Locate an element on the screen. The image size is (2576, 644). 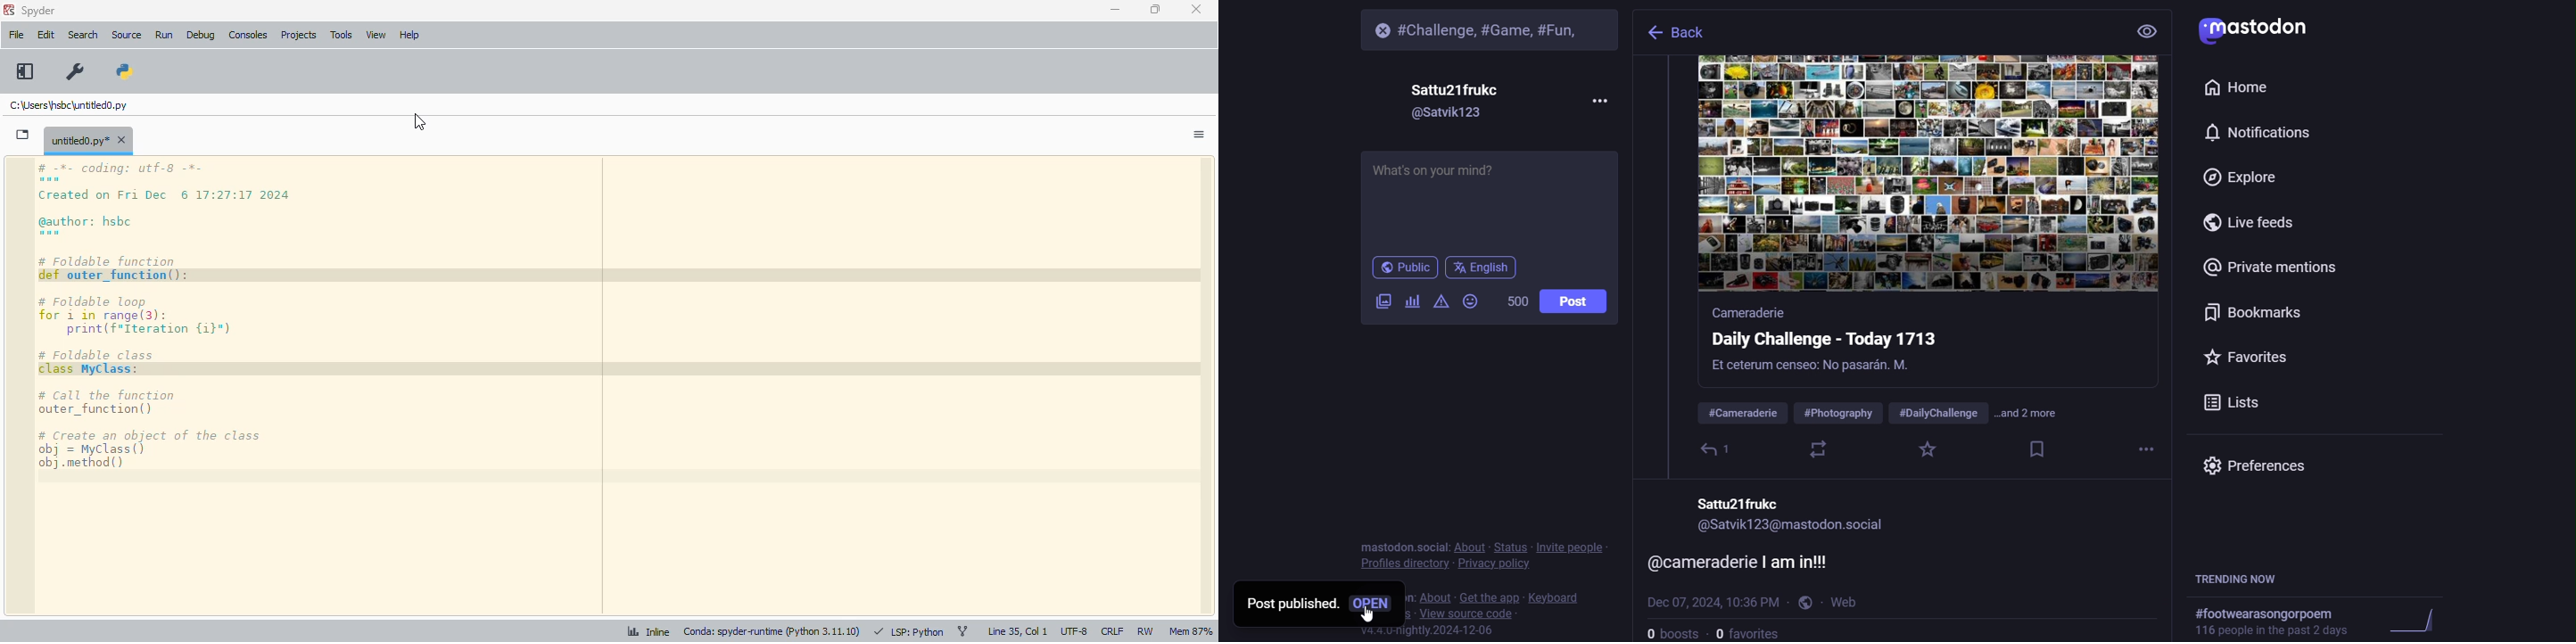
projects is located at coordinates (300, 36).